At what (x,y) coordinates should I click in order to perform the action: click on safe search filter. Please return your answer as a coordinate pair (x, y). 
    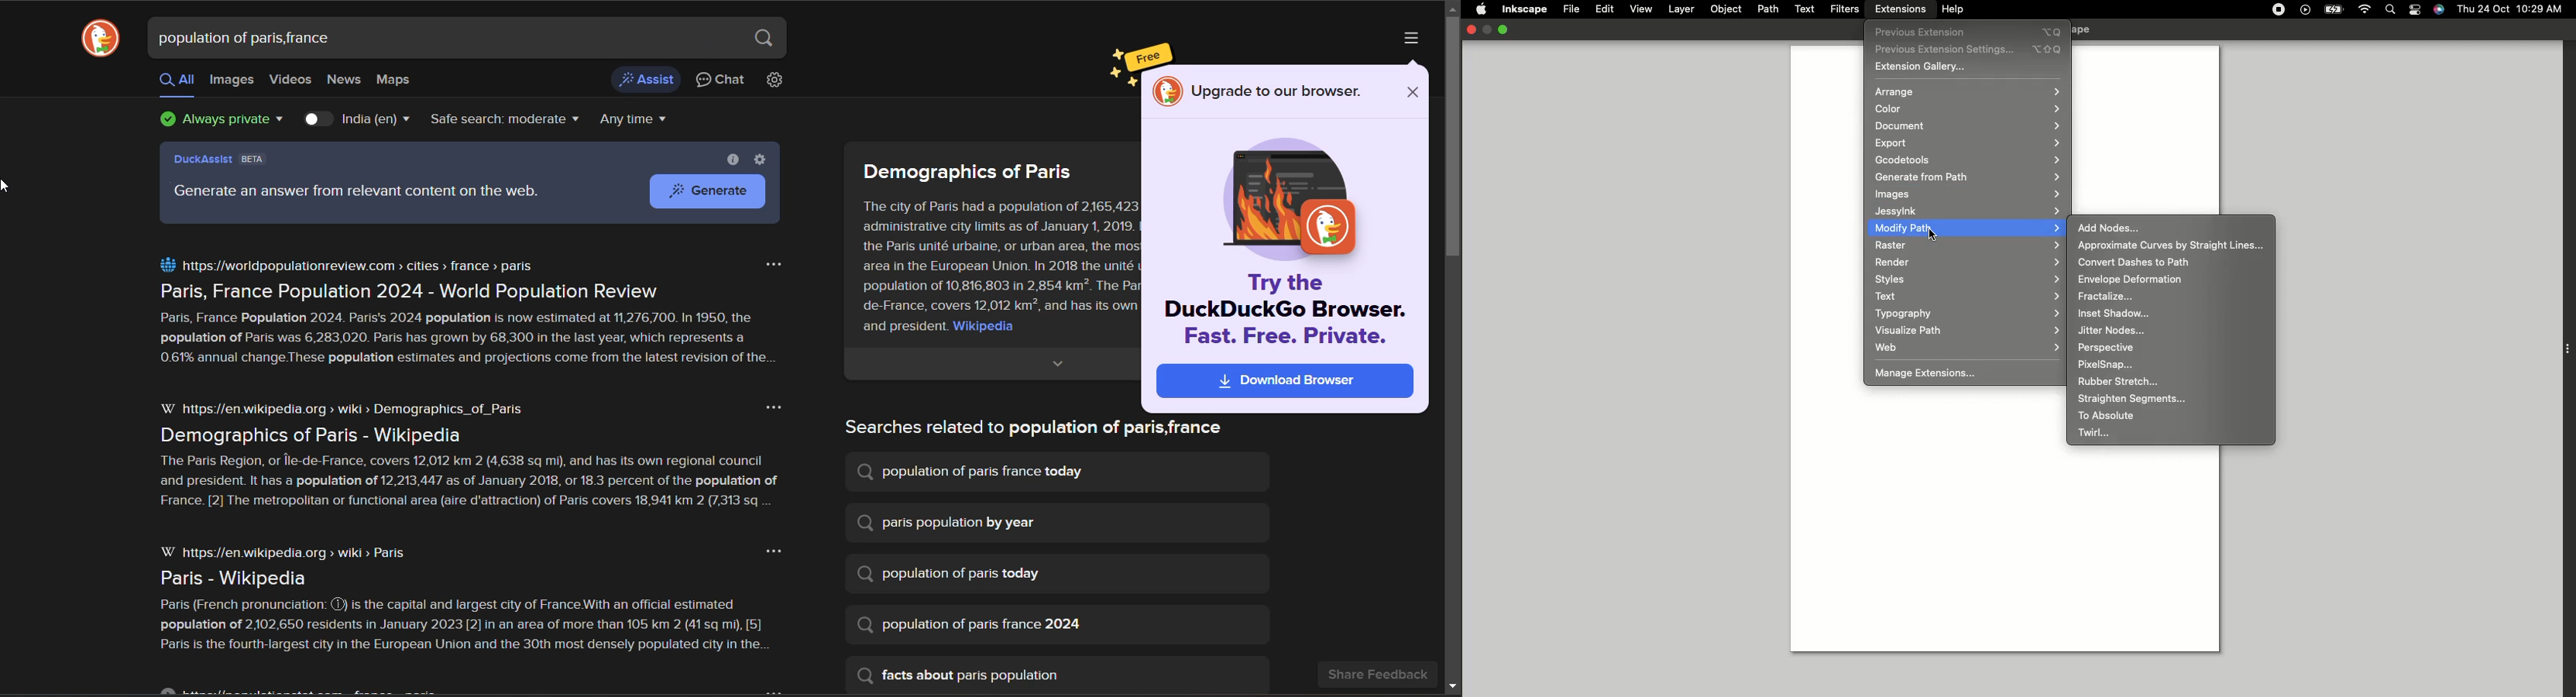
    Looking at the image, I should click on (509, 122).